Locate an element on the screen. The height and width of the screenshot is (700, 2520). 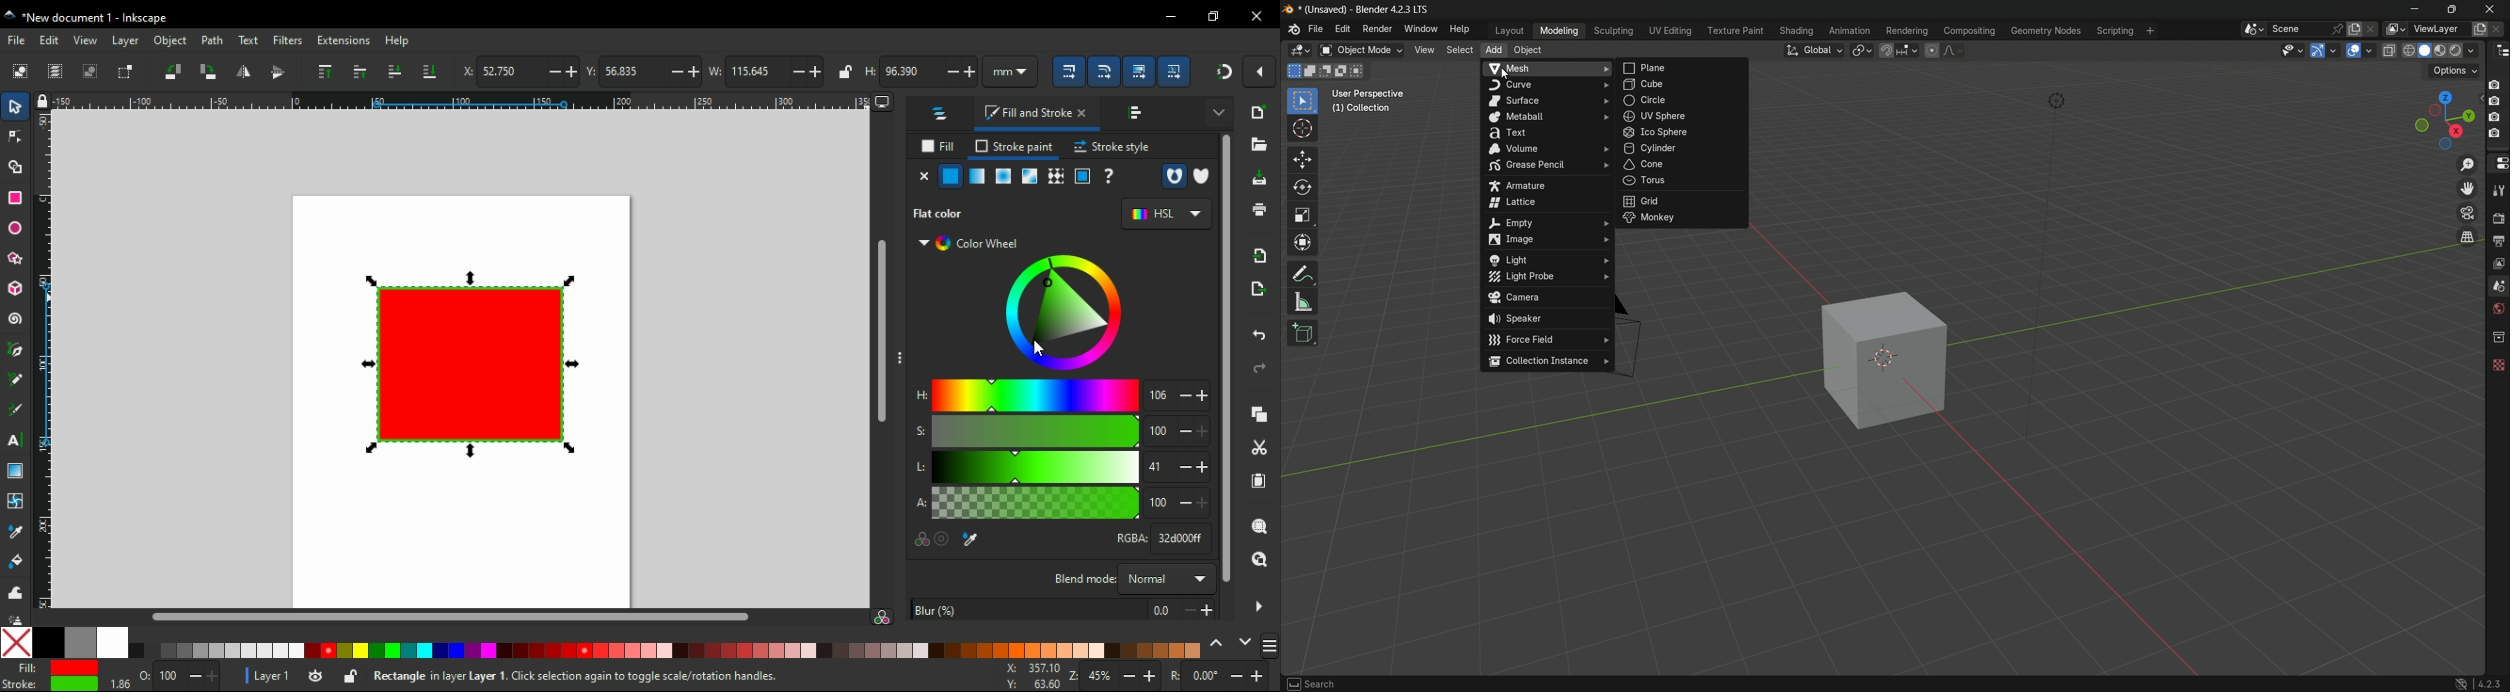
x is located at coordinates (465, 70).